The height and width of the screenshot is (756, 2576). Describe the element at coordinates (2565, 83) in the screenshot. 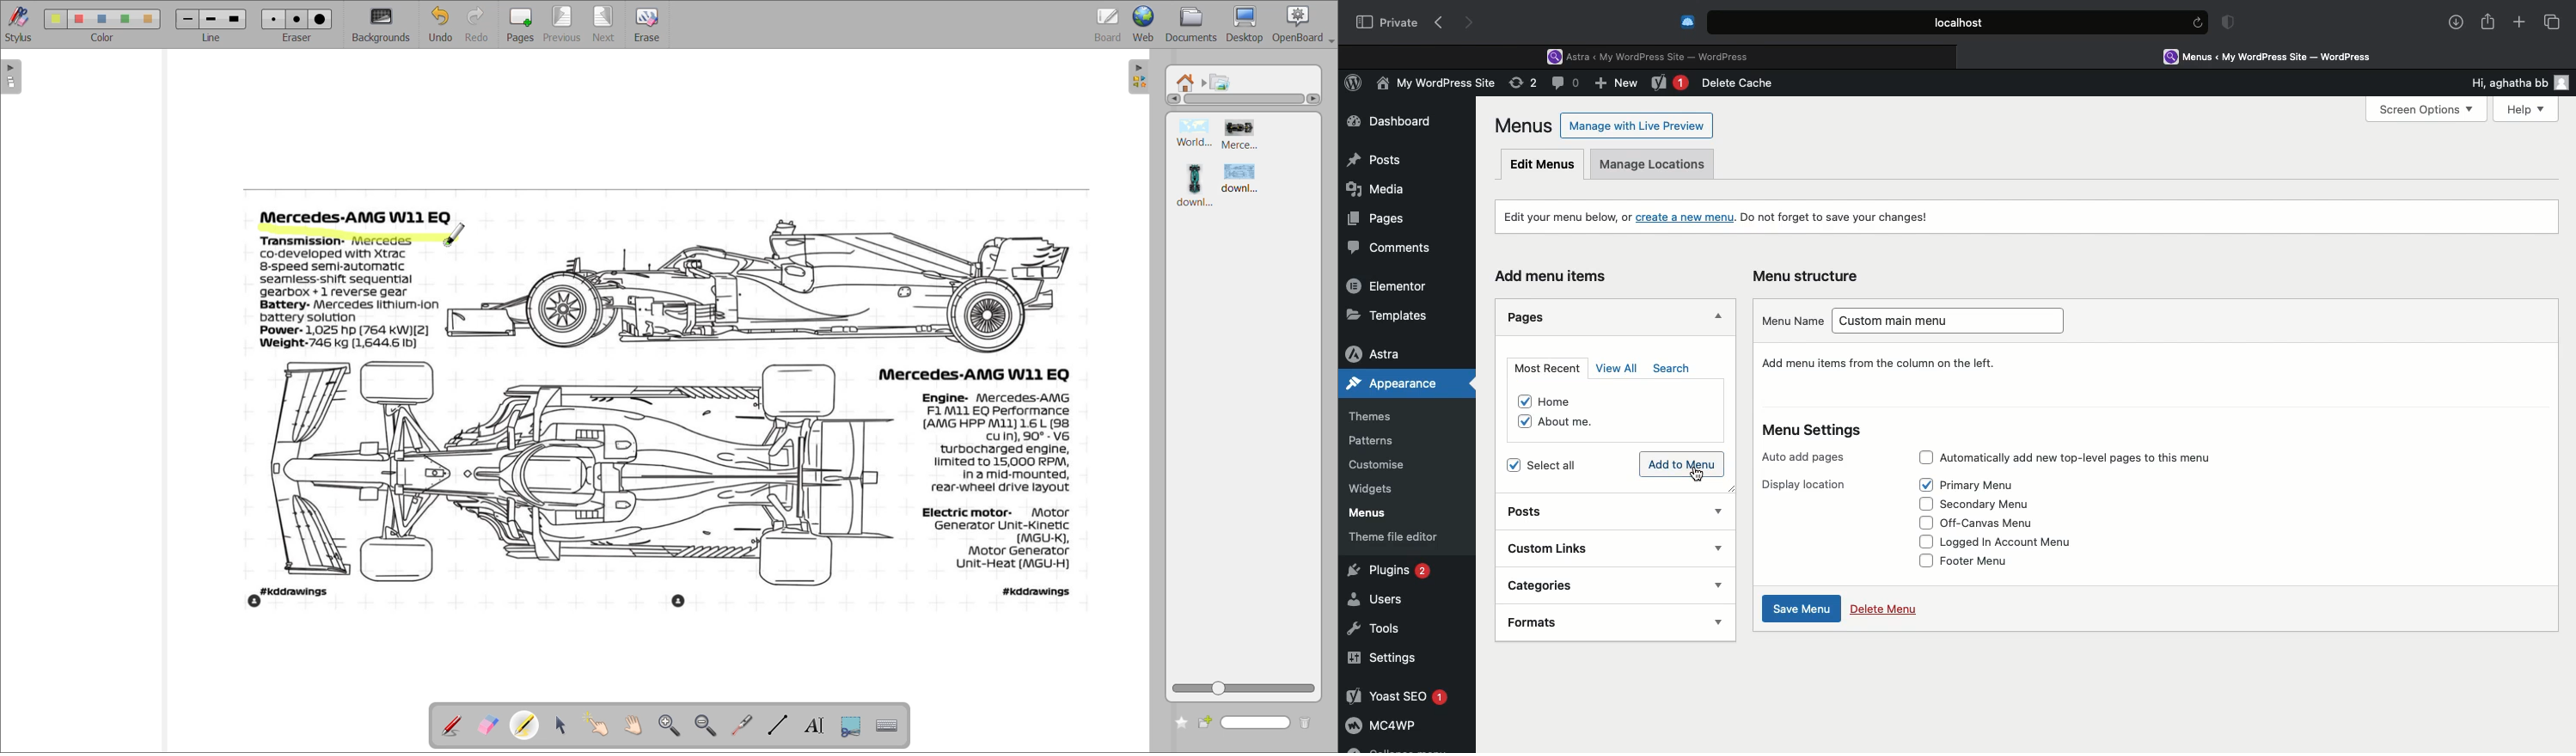

I see `user icon` at that location.